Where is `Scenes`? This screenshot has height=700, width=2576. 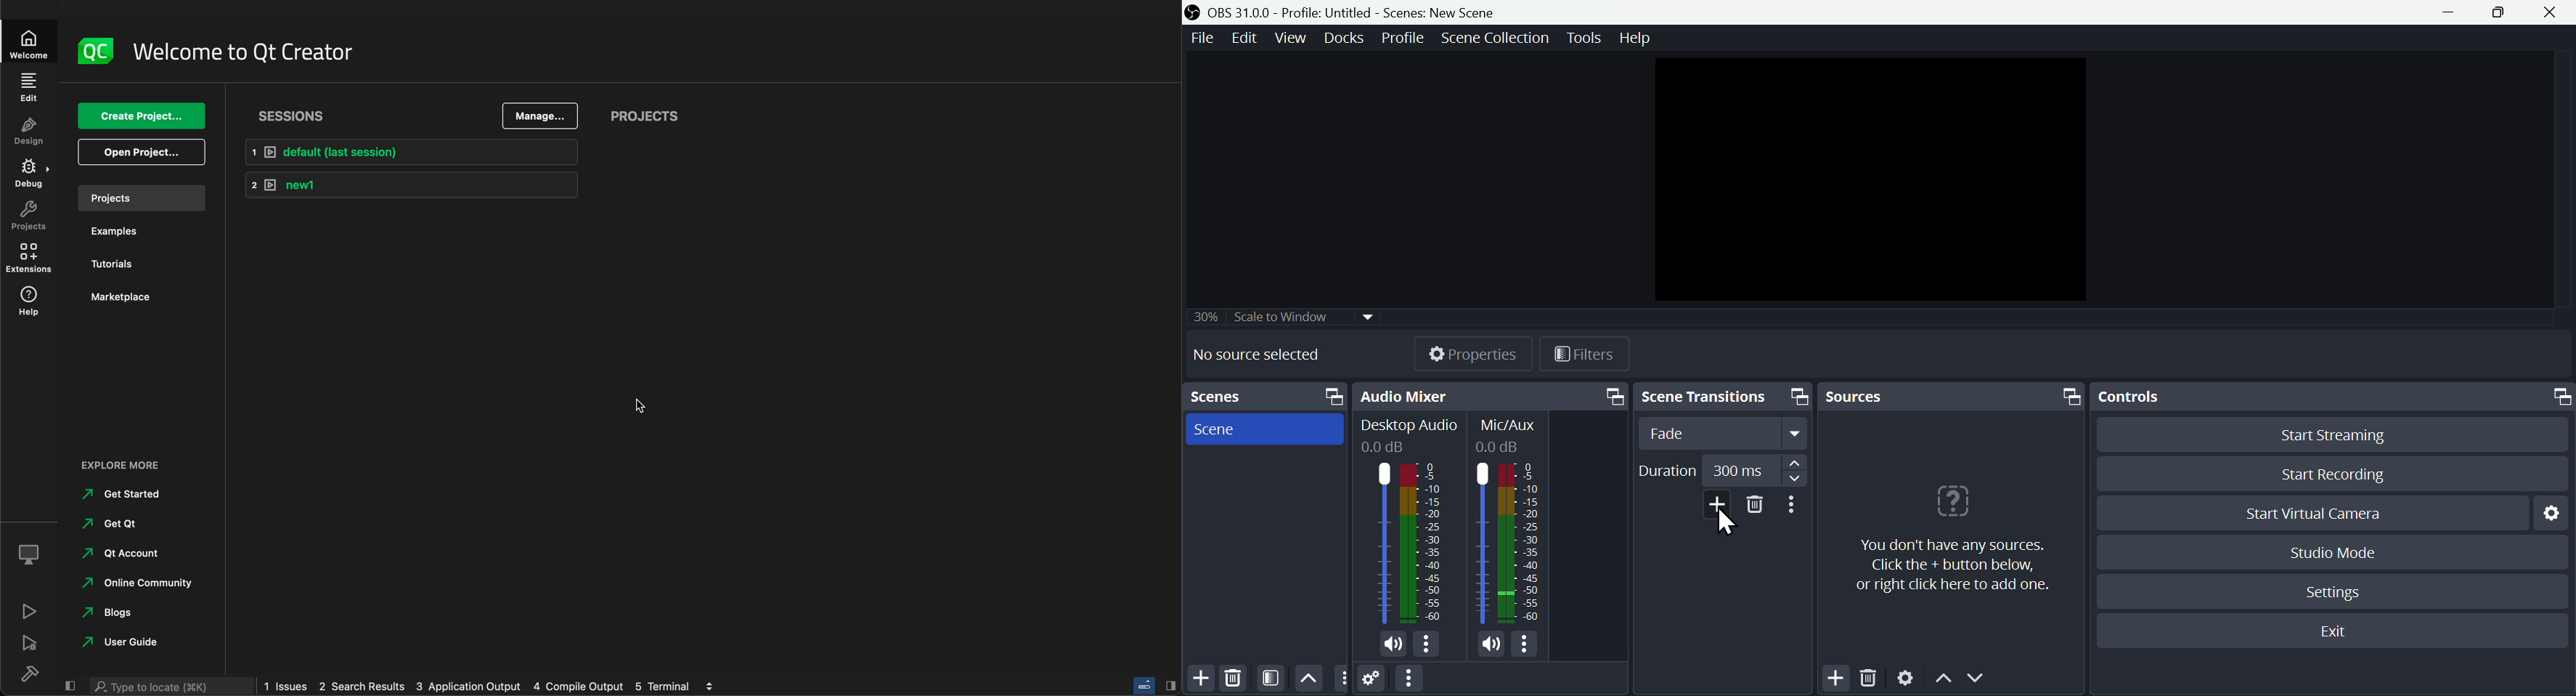 Scenes is located at coordinates (1268, 397).